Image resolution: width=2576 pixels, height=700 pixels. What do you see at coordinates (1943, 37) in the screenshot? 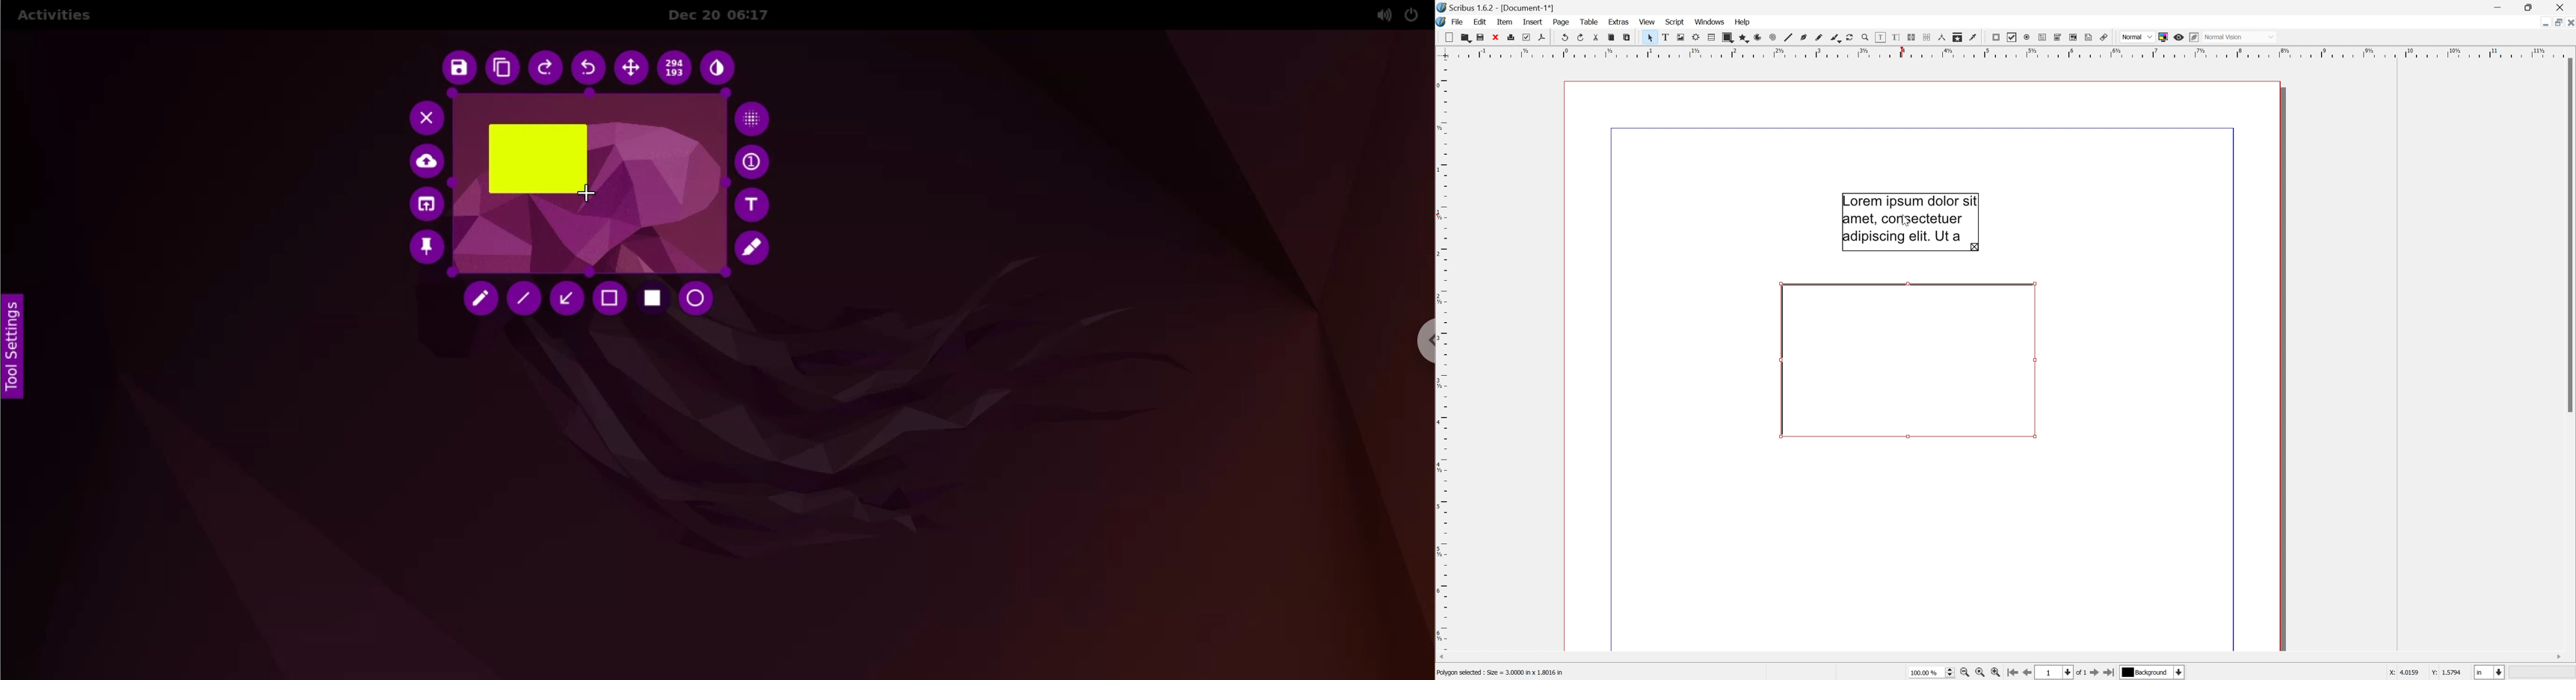
I see `Measurements` at bounding box center [1943, 37].